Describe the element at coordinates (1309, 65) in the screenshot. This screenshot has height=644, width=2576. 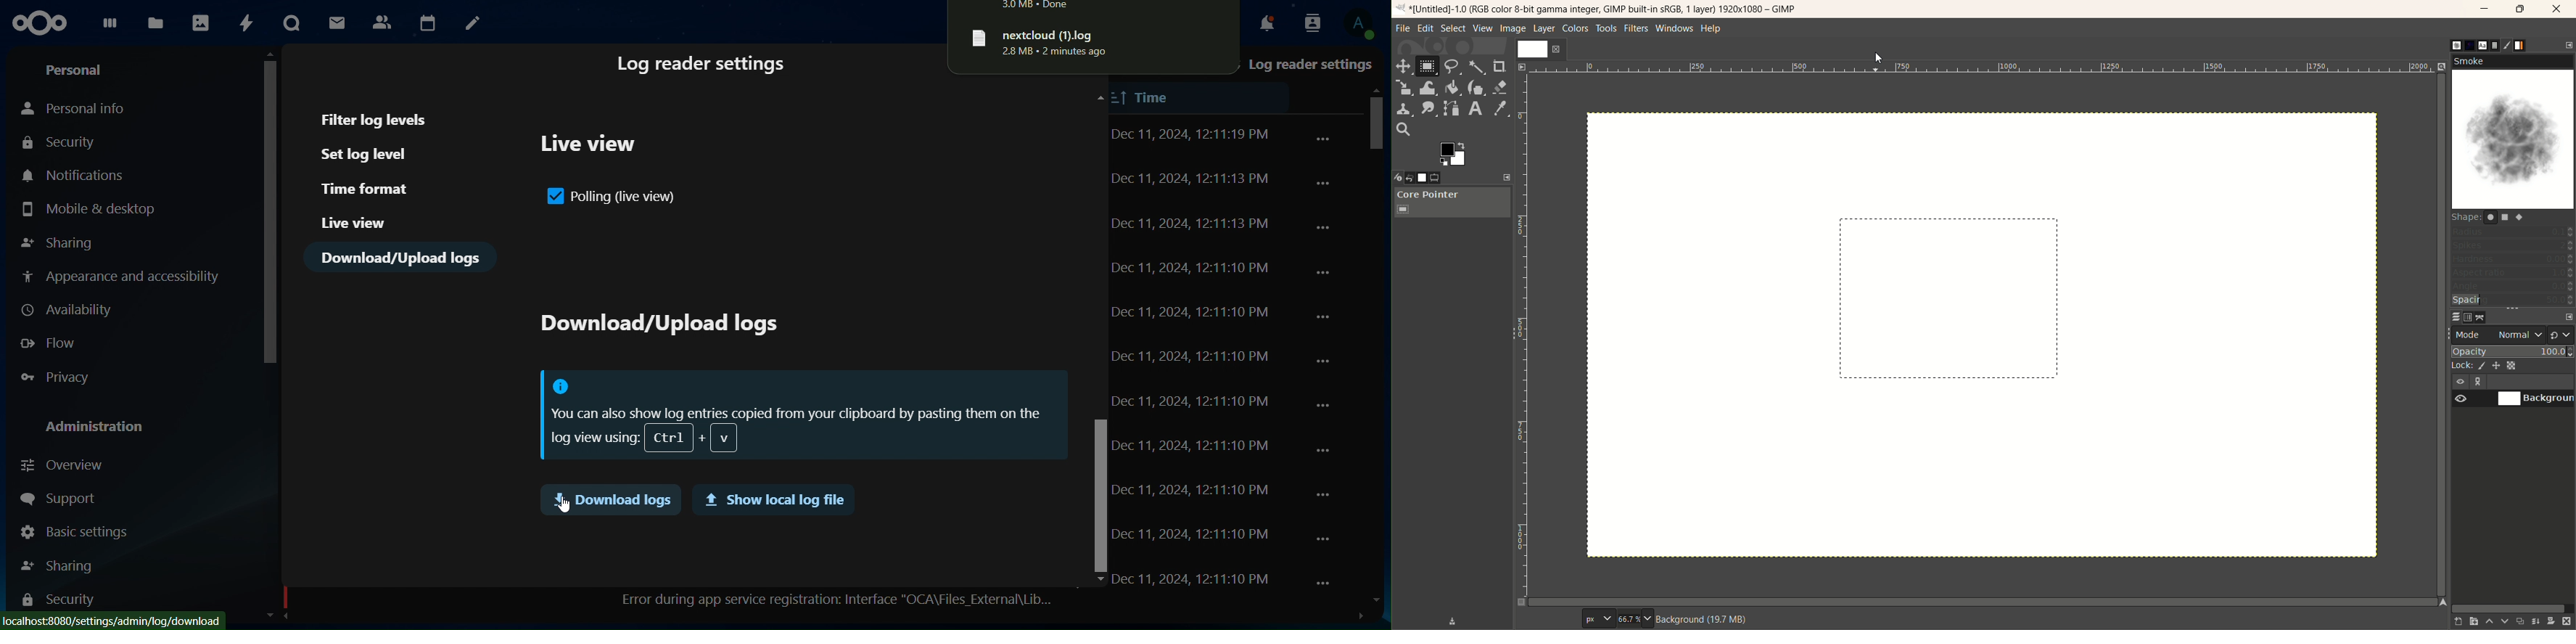
I see `log reader settings` at that location.